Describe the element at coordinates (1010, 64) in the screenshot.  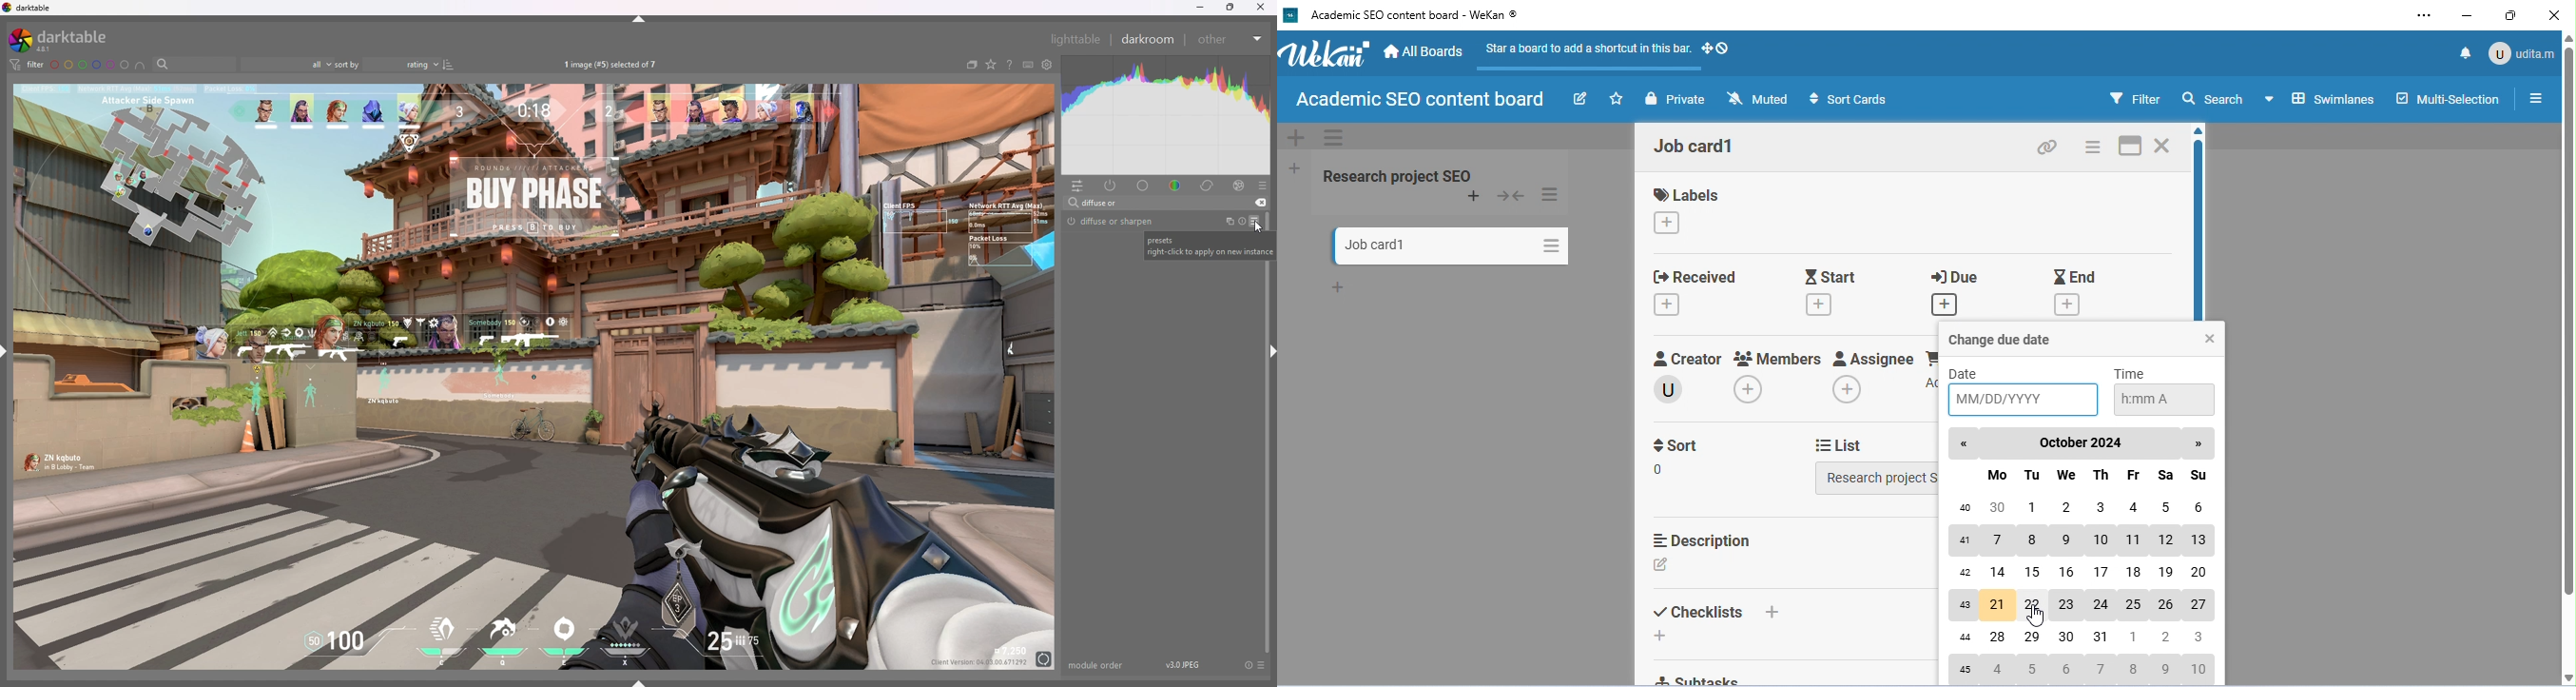
I see `online help` at that location.